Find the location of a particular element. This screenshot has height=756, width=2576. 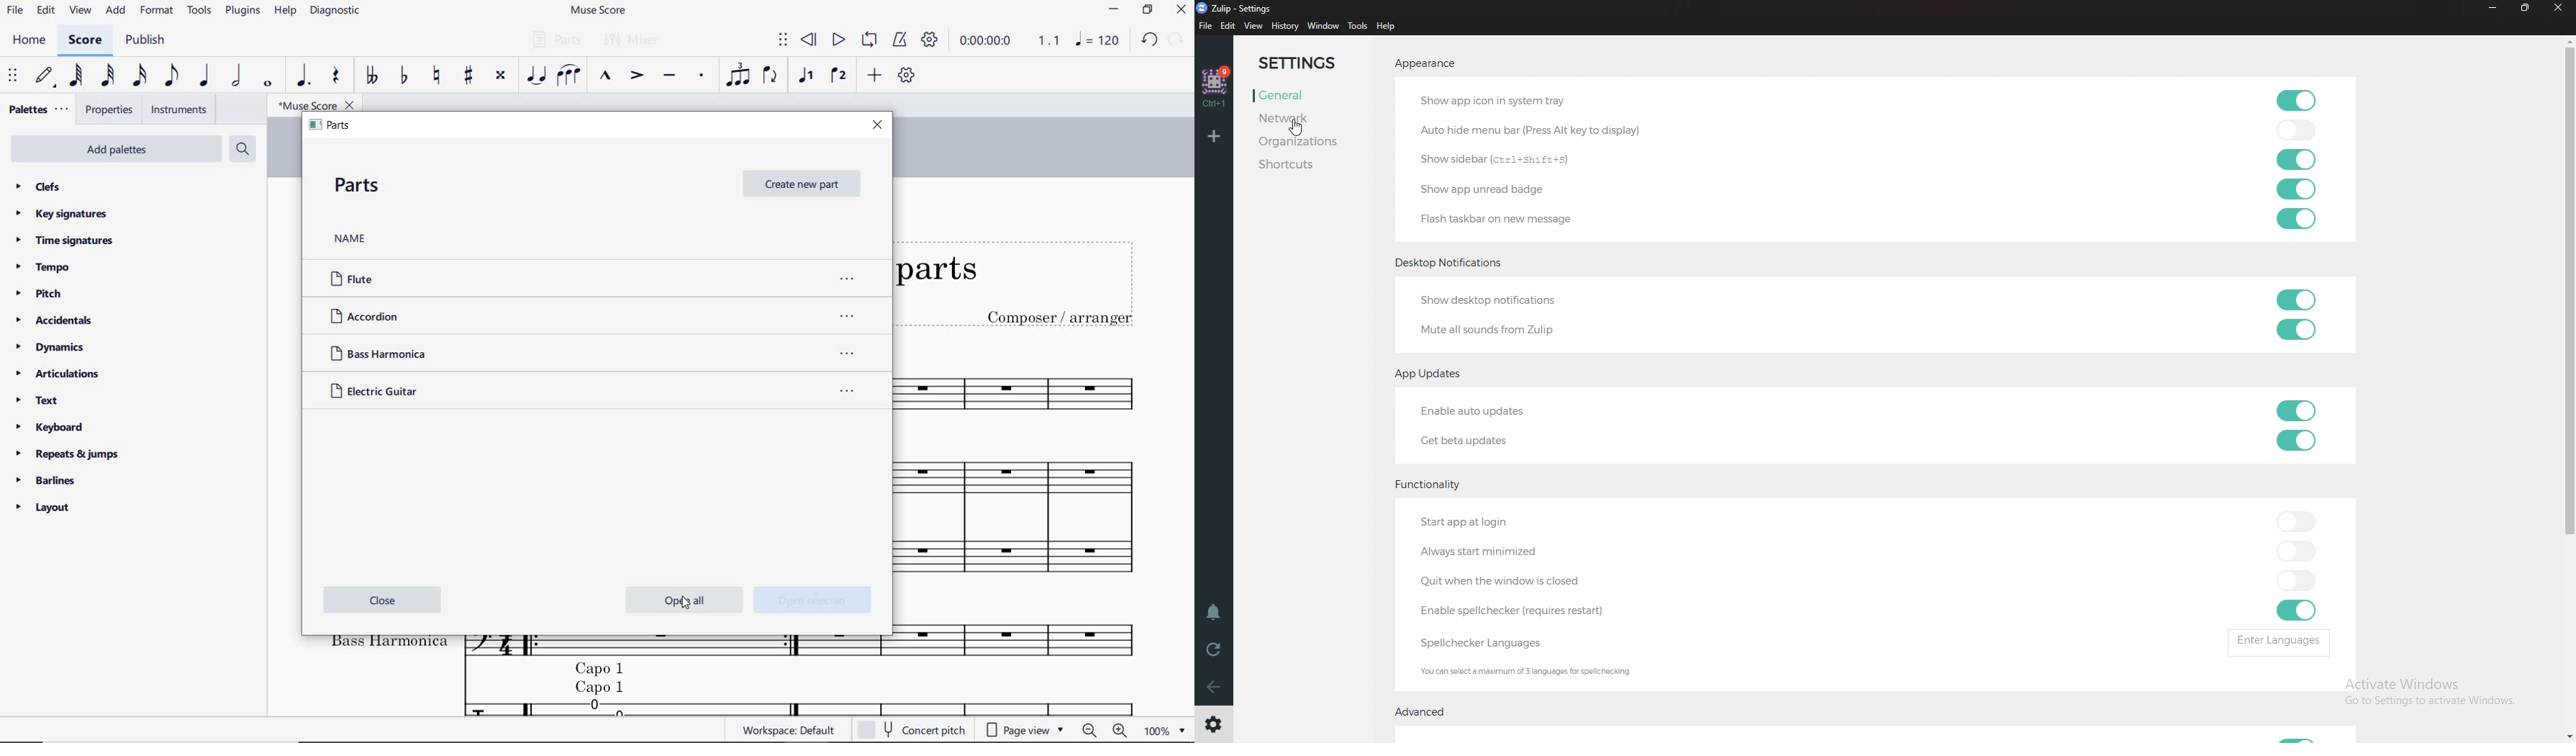

toggle is located at coordinates (2294, 220).